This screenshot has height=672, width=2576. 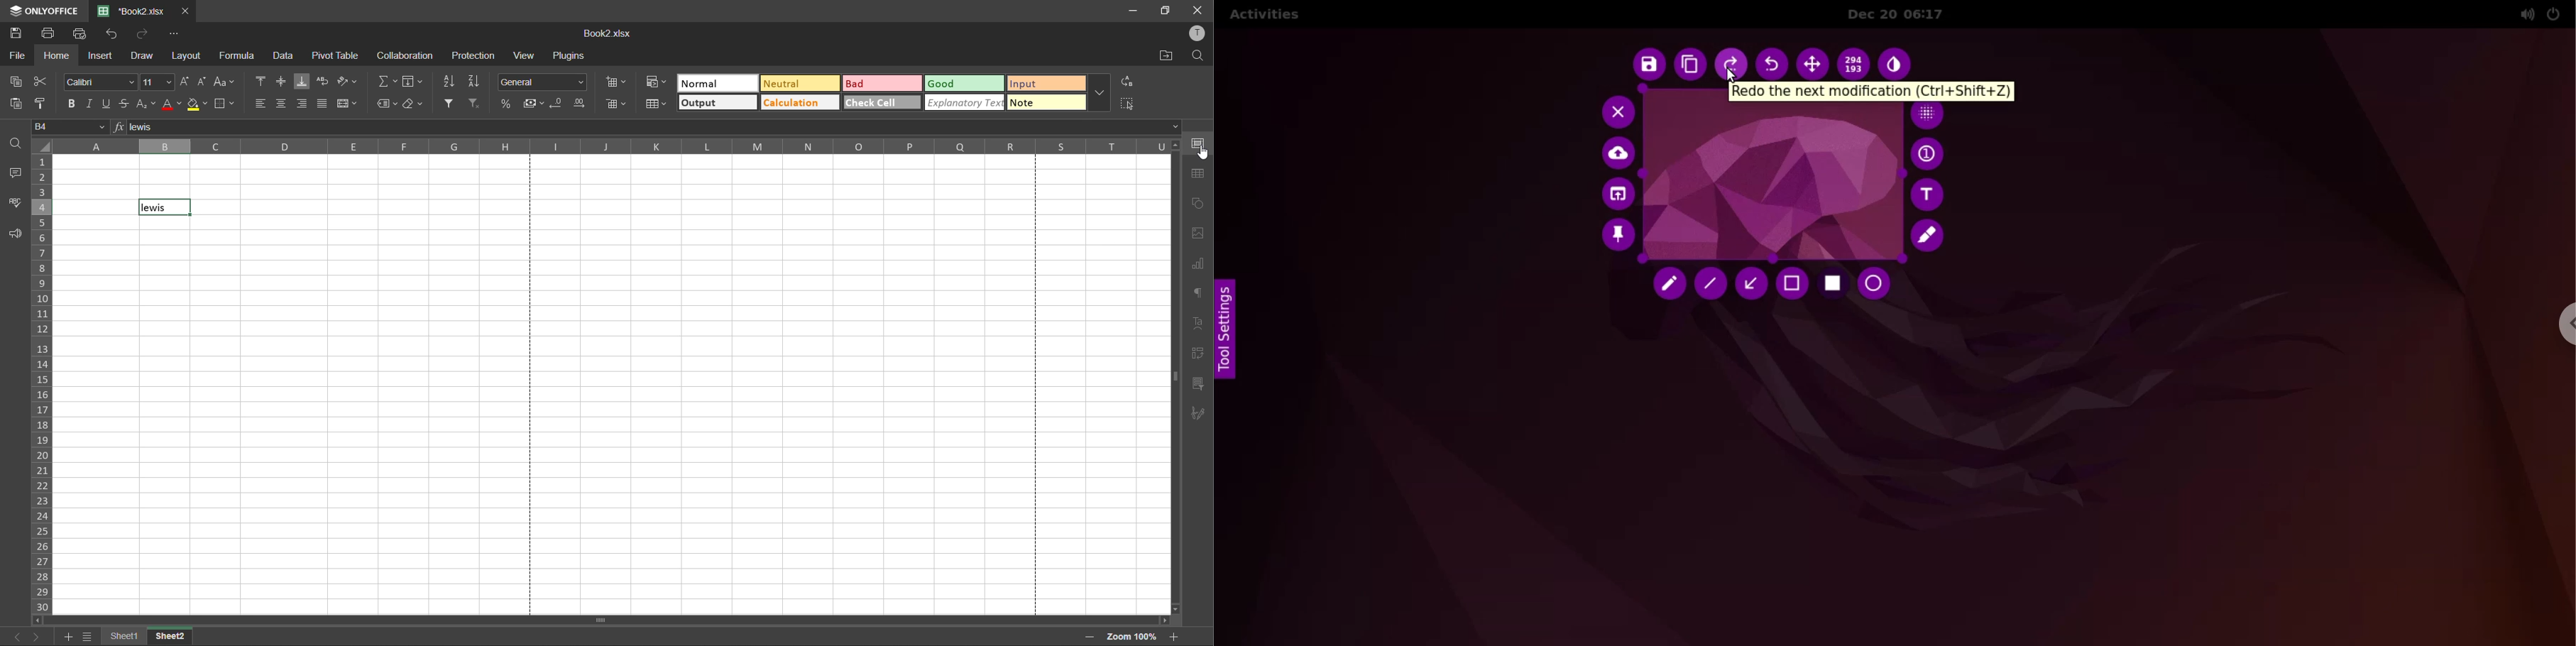 I want to click on normal, so click(x=719, y=83).